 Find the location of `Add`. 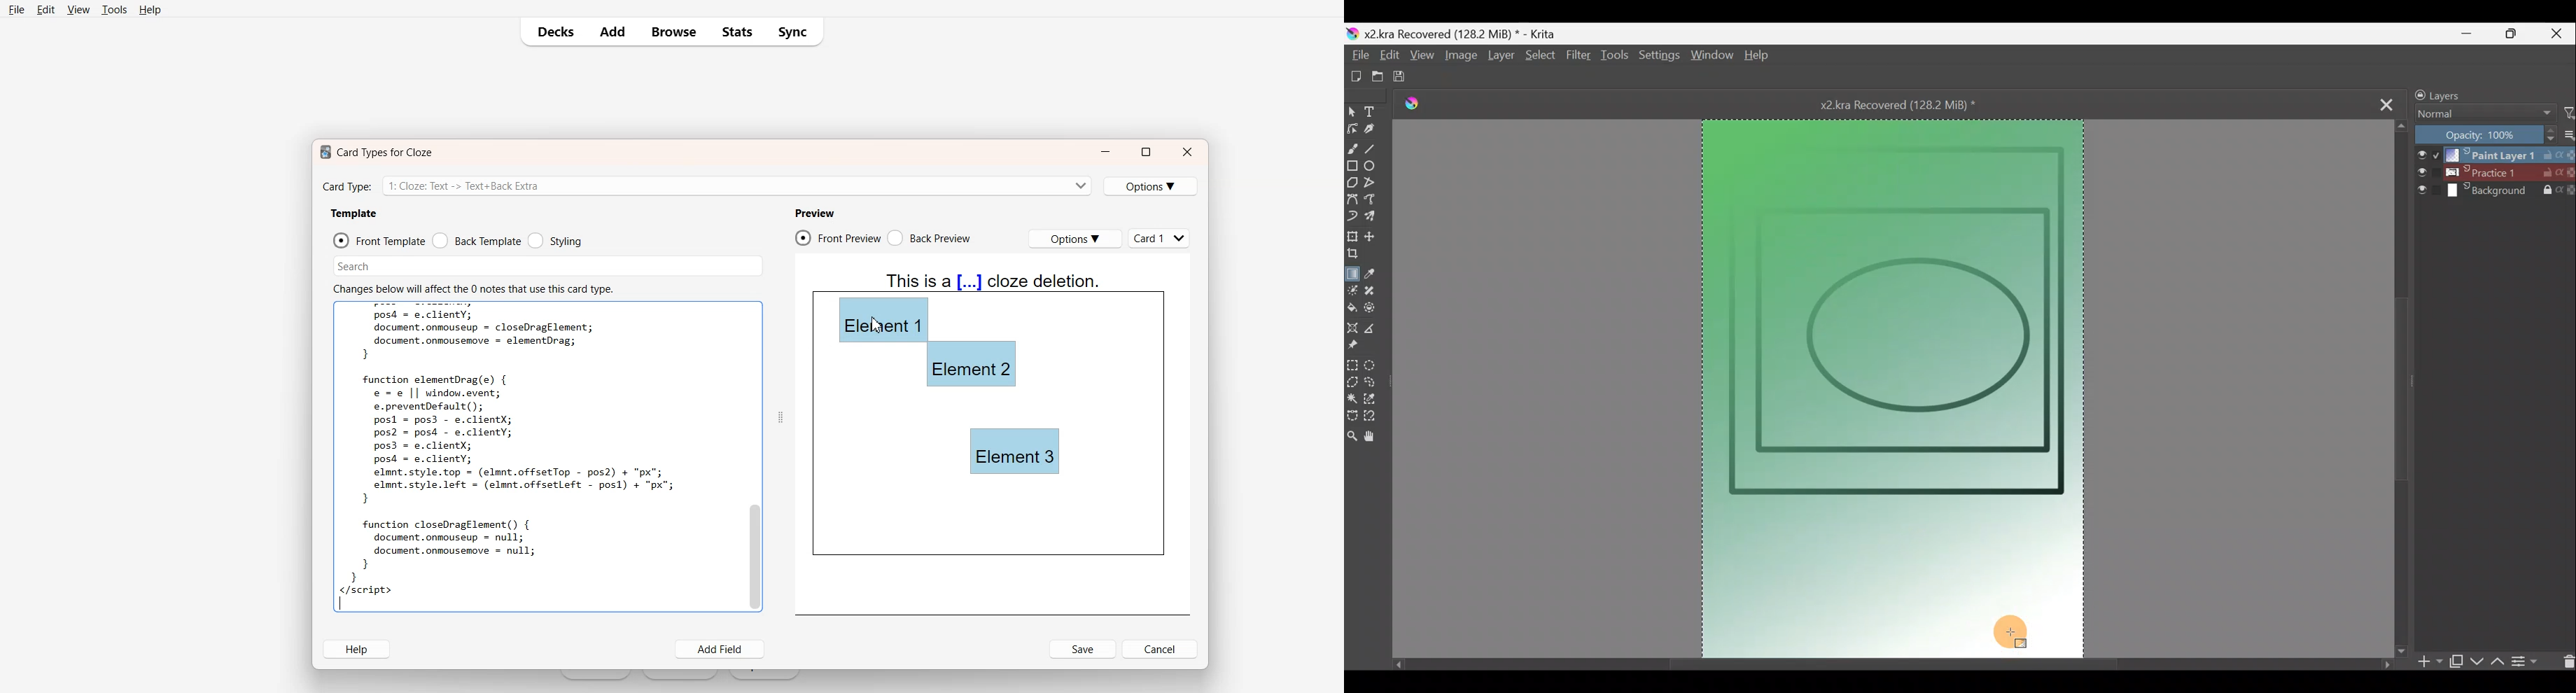

Add is located at coordinates (611, 31).